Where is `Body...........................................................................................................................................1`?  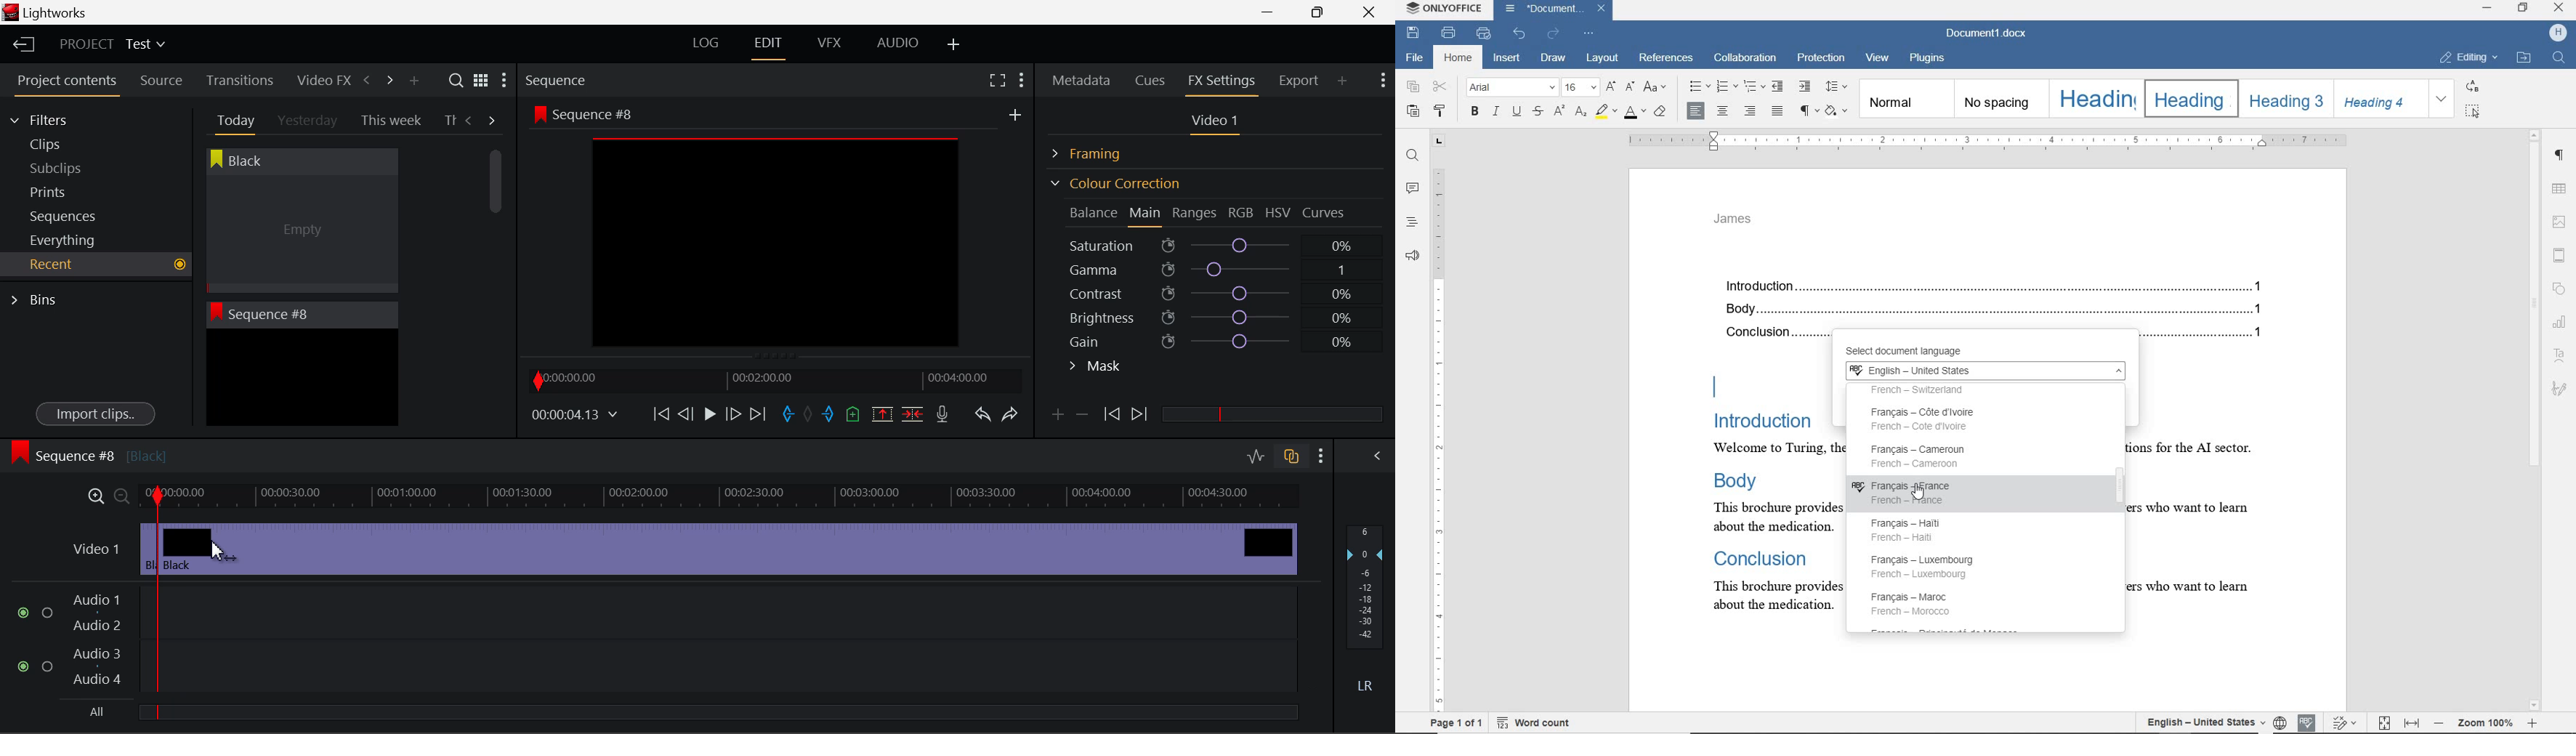 Body...........................................................................................................................................1 is located at coordinates (1999, 310).